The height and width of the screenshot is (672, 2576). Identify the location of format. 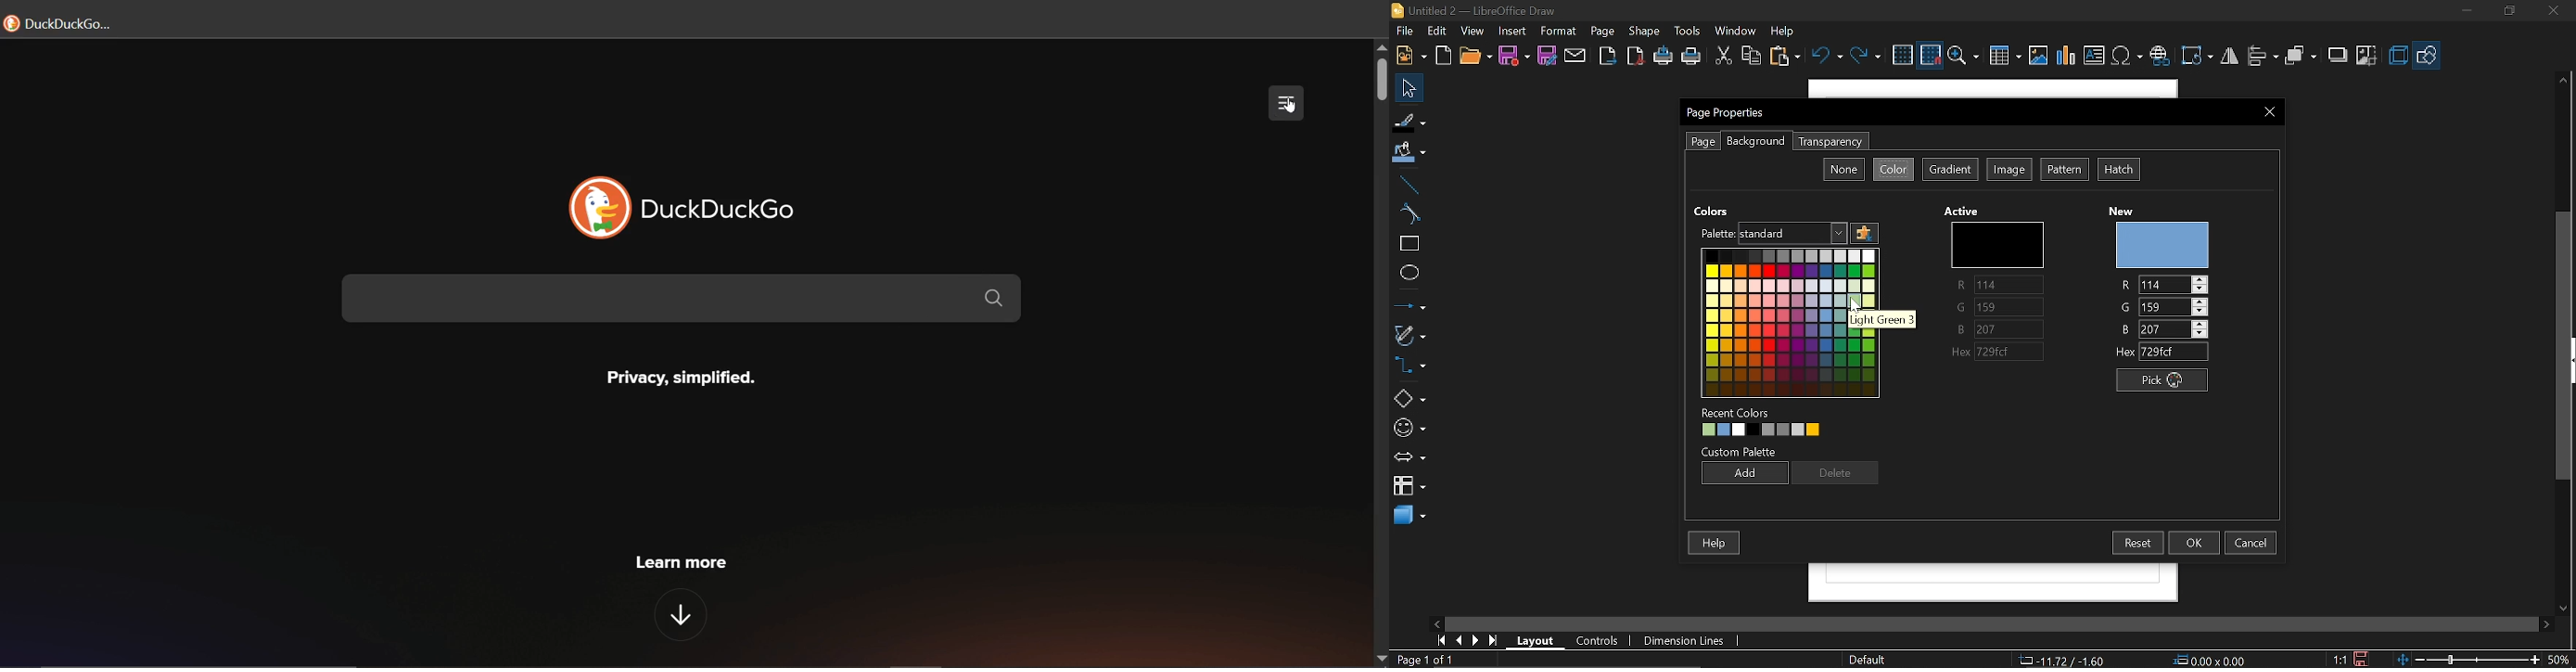
(1560, 32).